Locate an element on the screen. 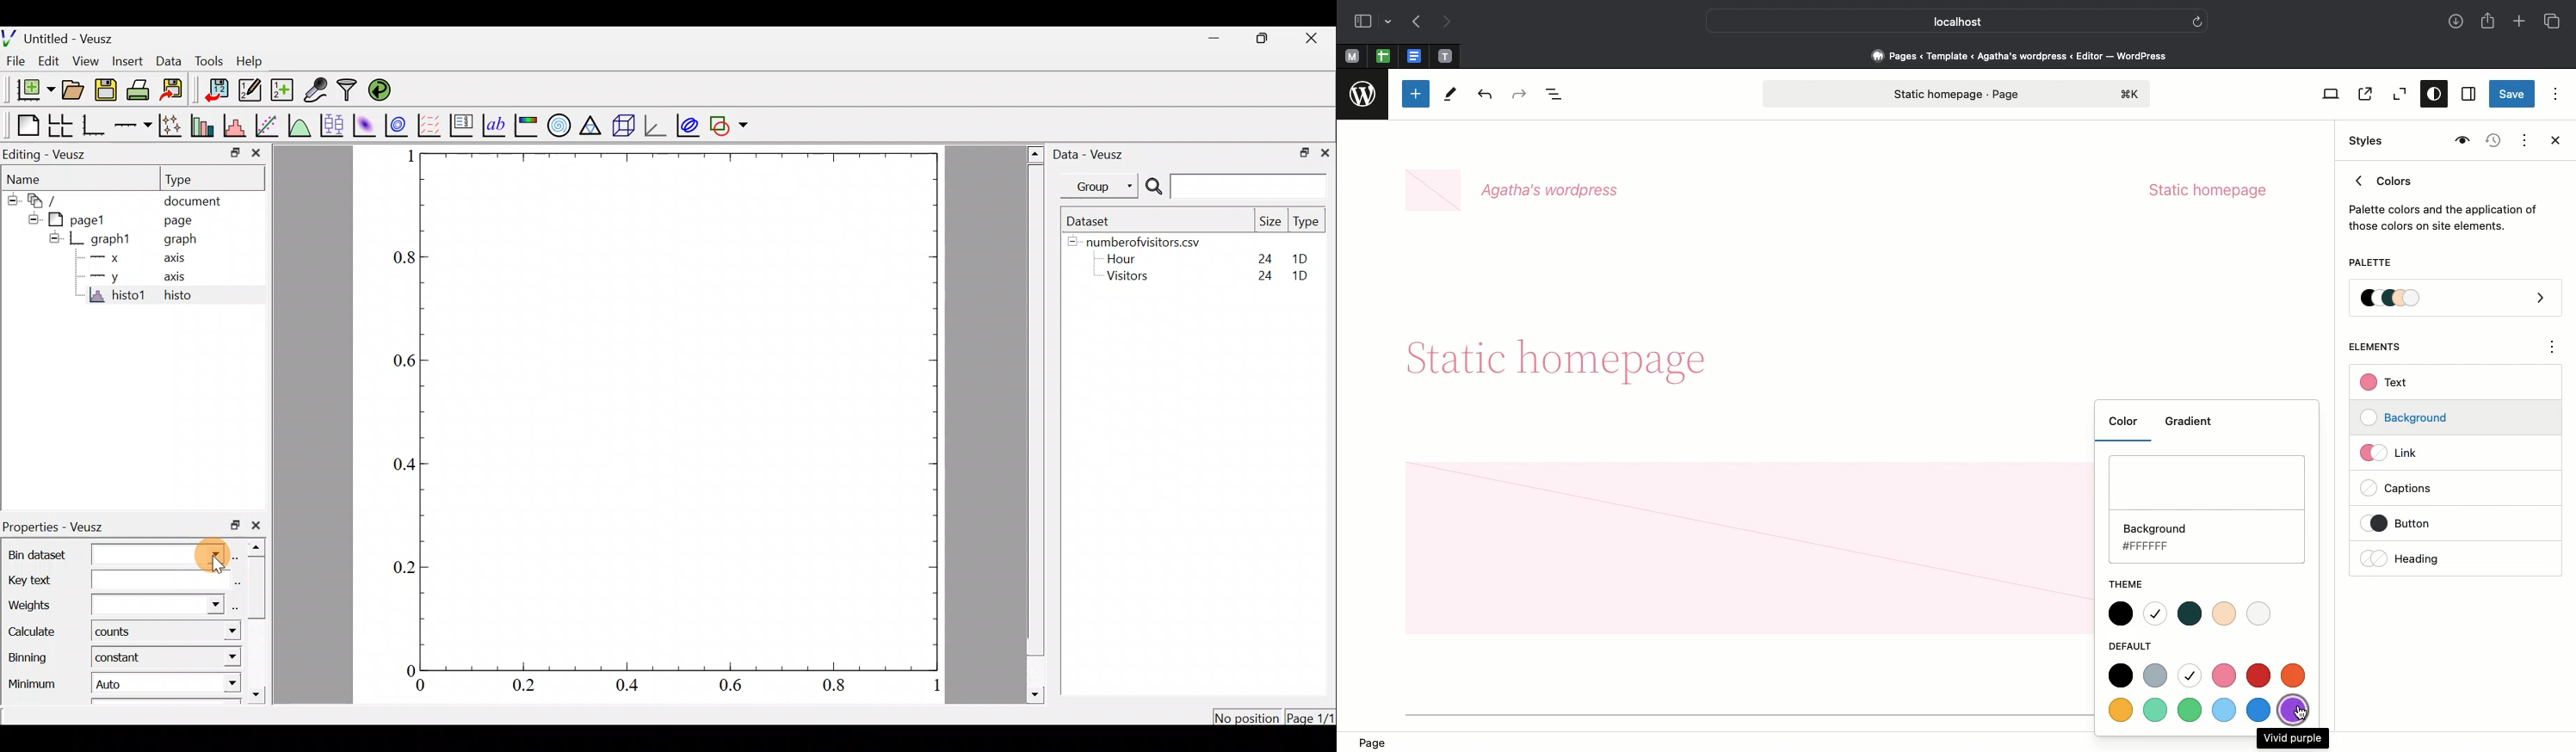 This screenshot has height=756, width=2576. 1D is located at coordinates (1305, 275).